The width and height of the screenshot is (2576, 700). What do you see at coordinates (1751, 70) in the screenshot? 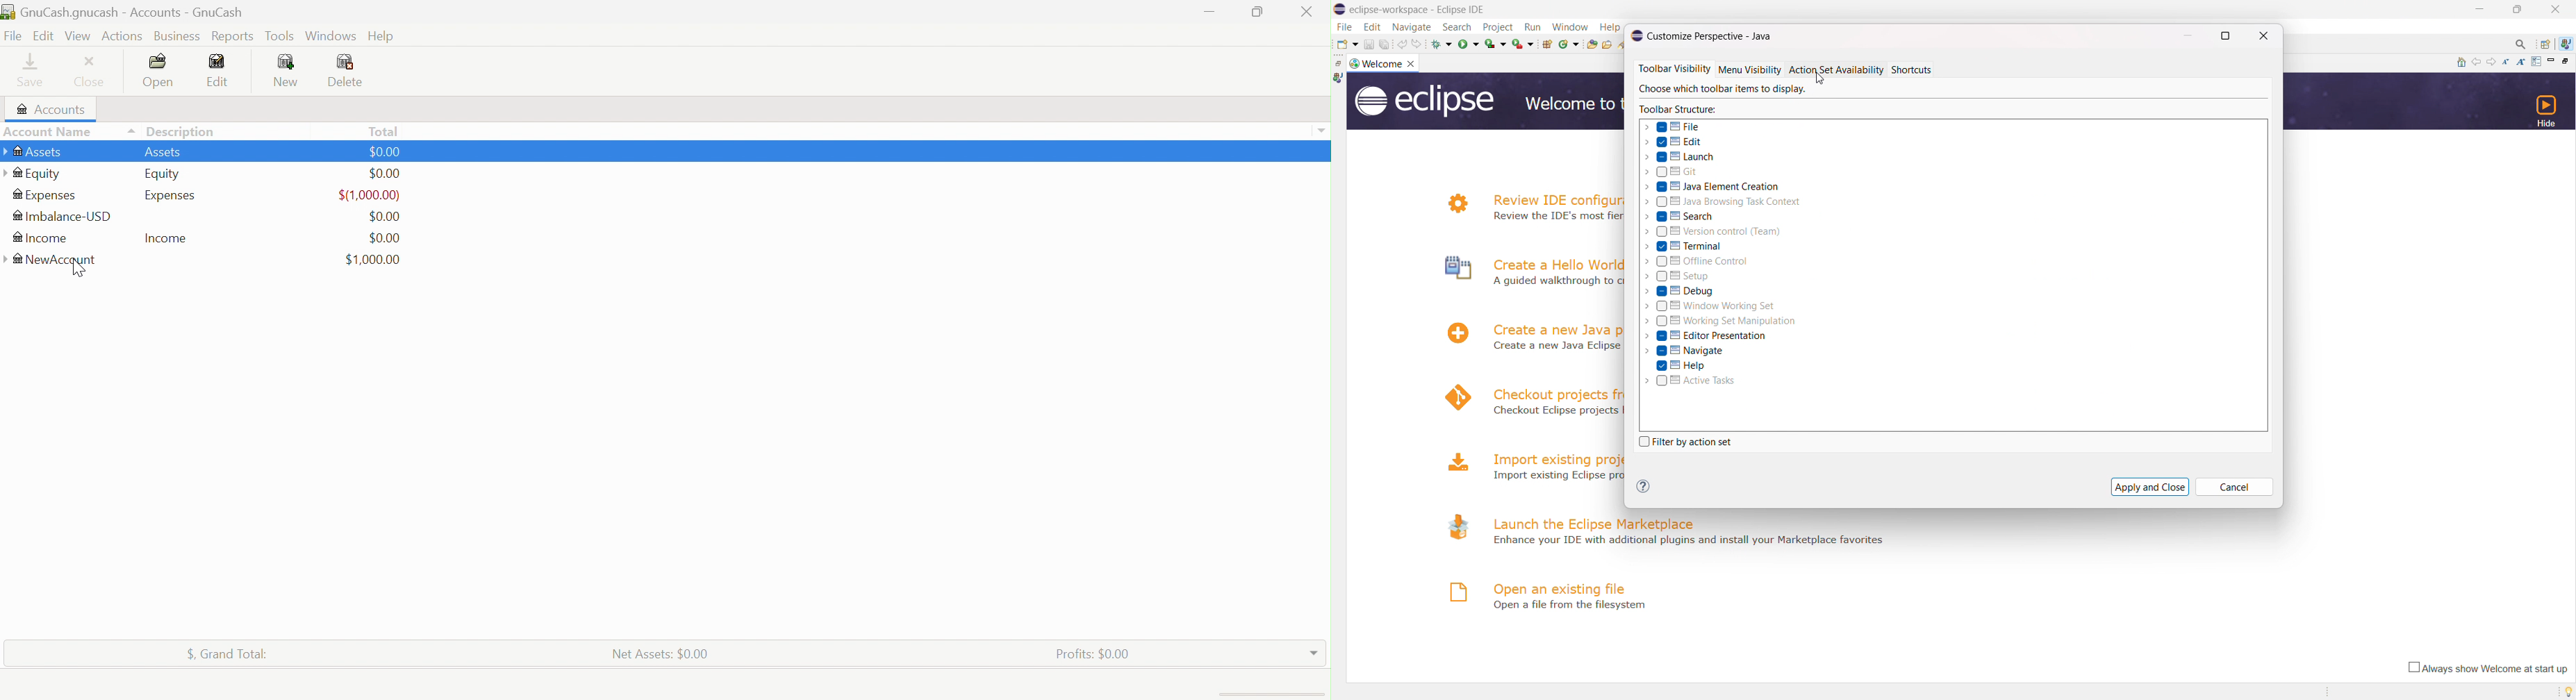
I see `menu visibility` at bounding box center [1751, 70].